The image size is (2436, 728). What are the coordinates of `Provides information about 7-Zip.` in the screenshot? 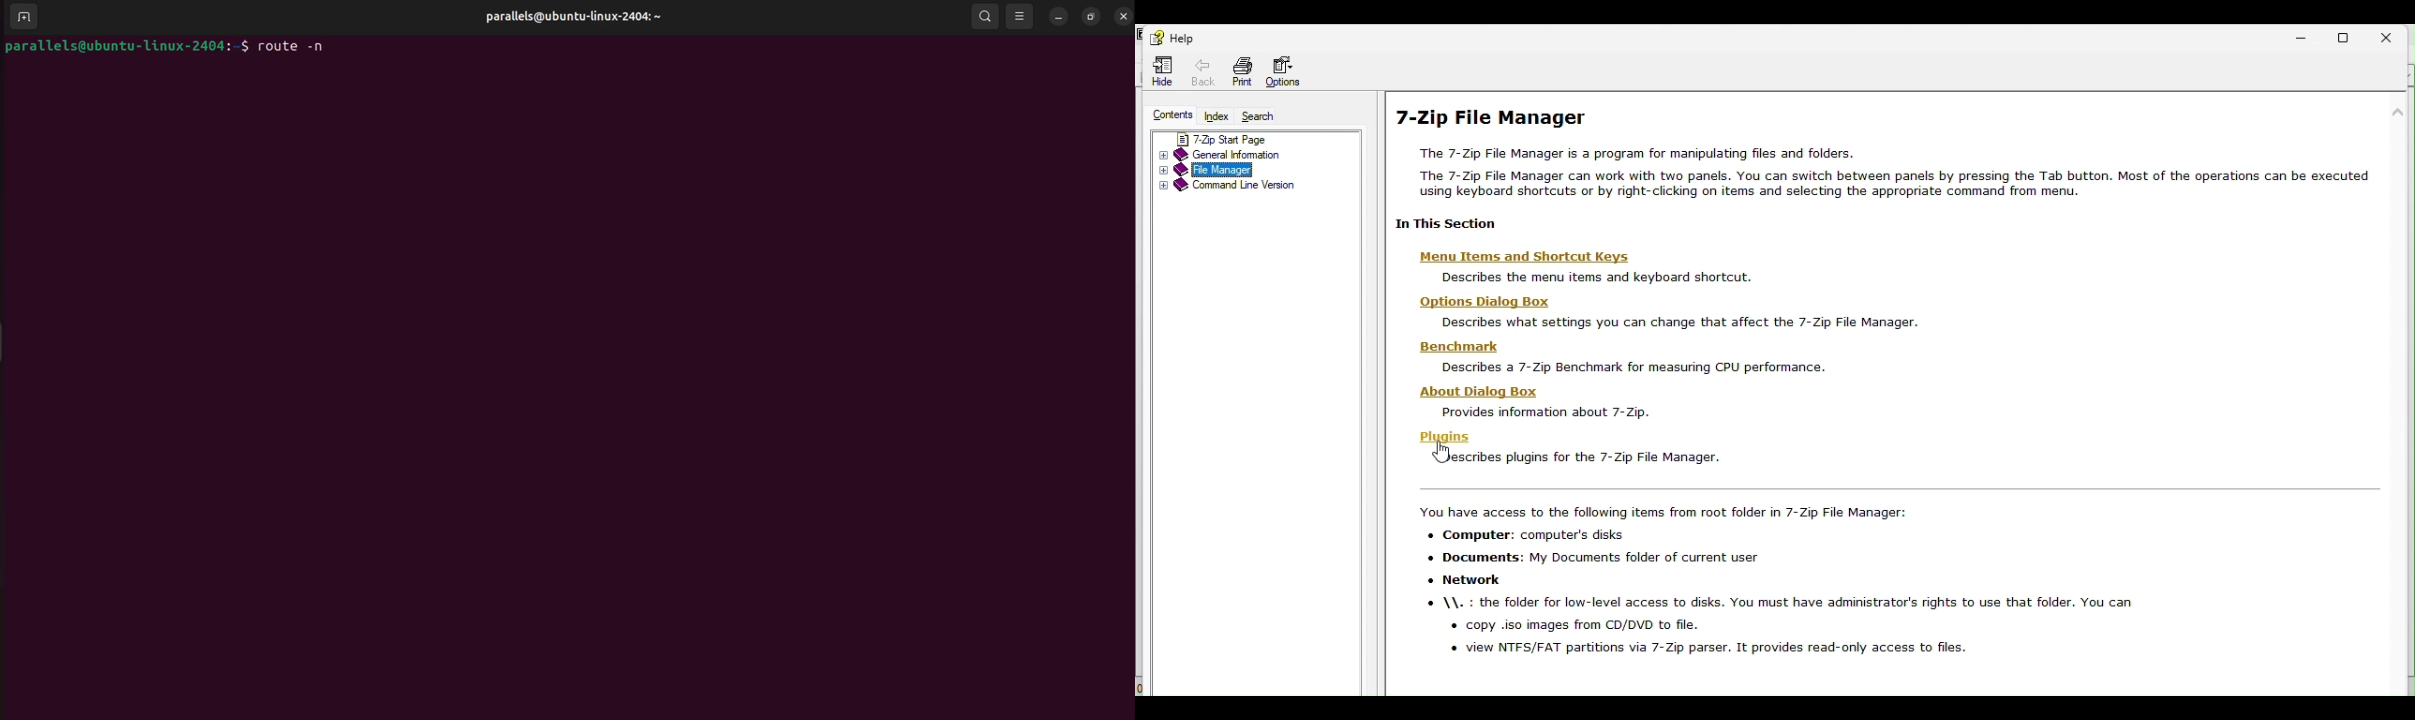 It's located at (1542, 412).